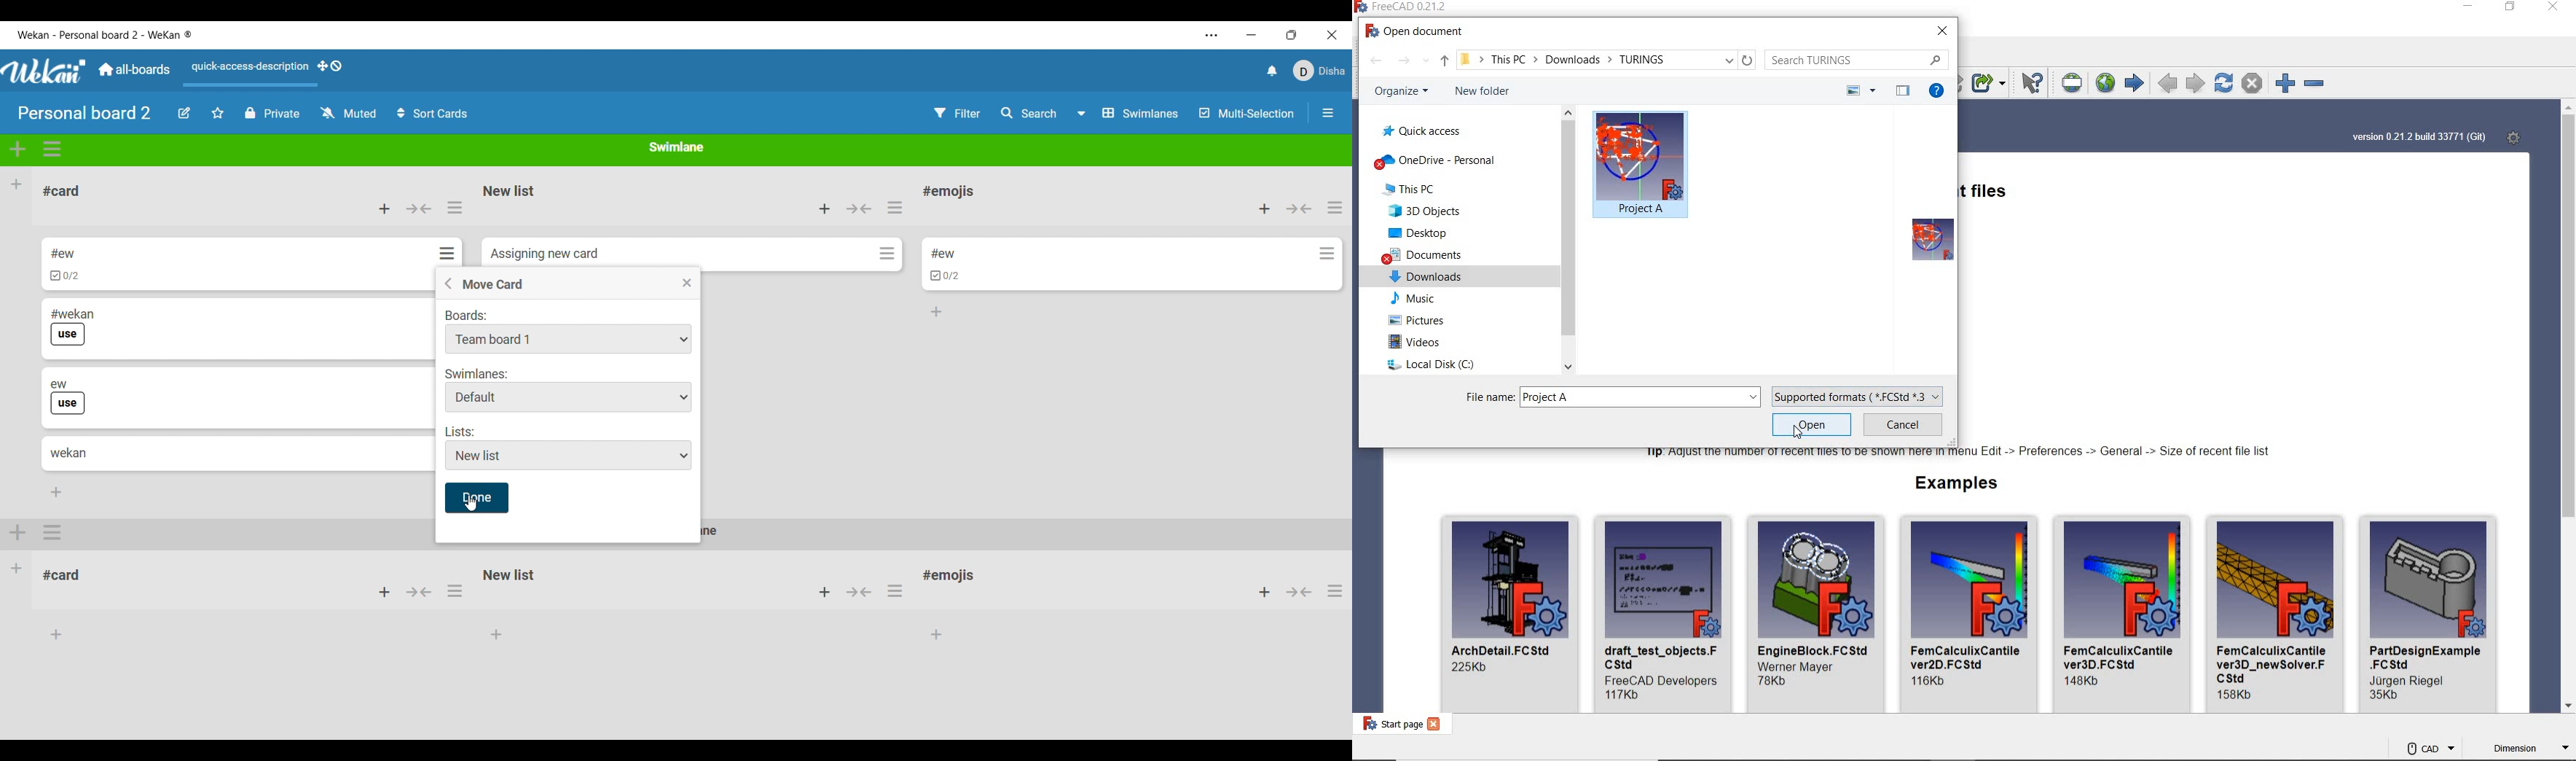 The image size is (2576, 784). I want to click on Add swimlane, so click(18, 149).